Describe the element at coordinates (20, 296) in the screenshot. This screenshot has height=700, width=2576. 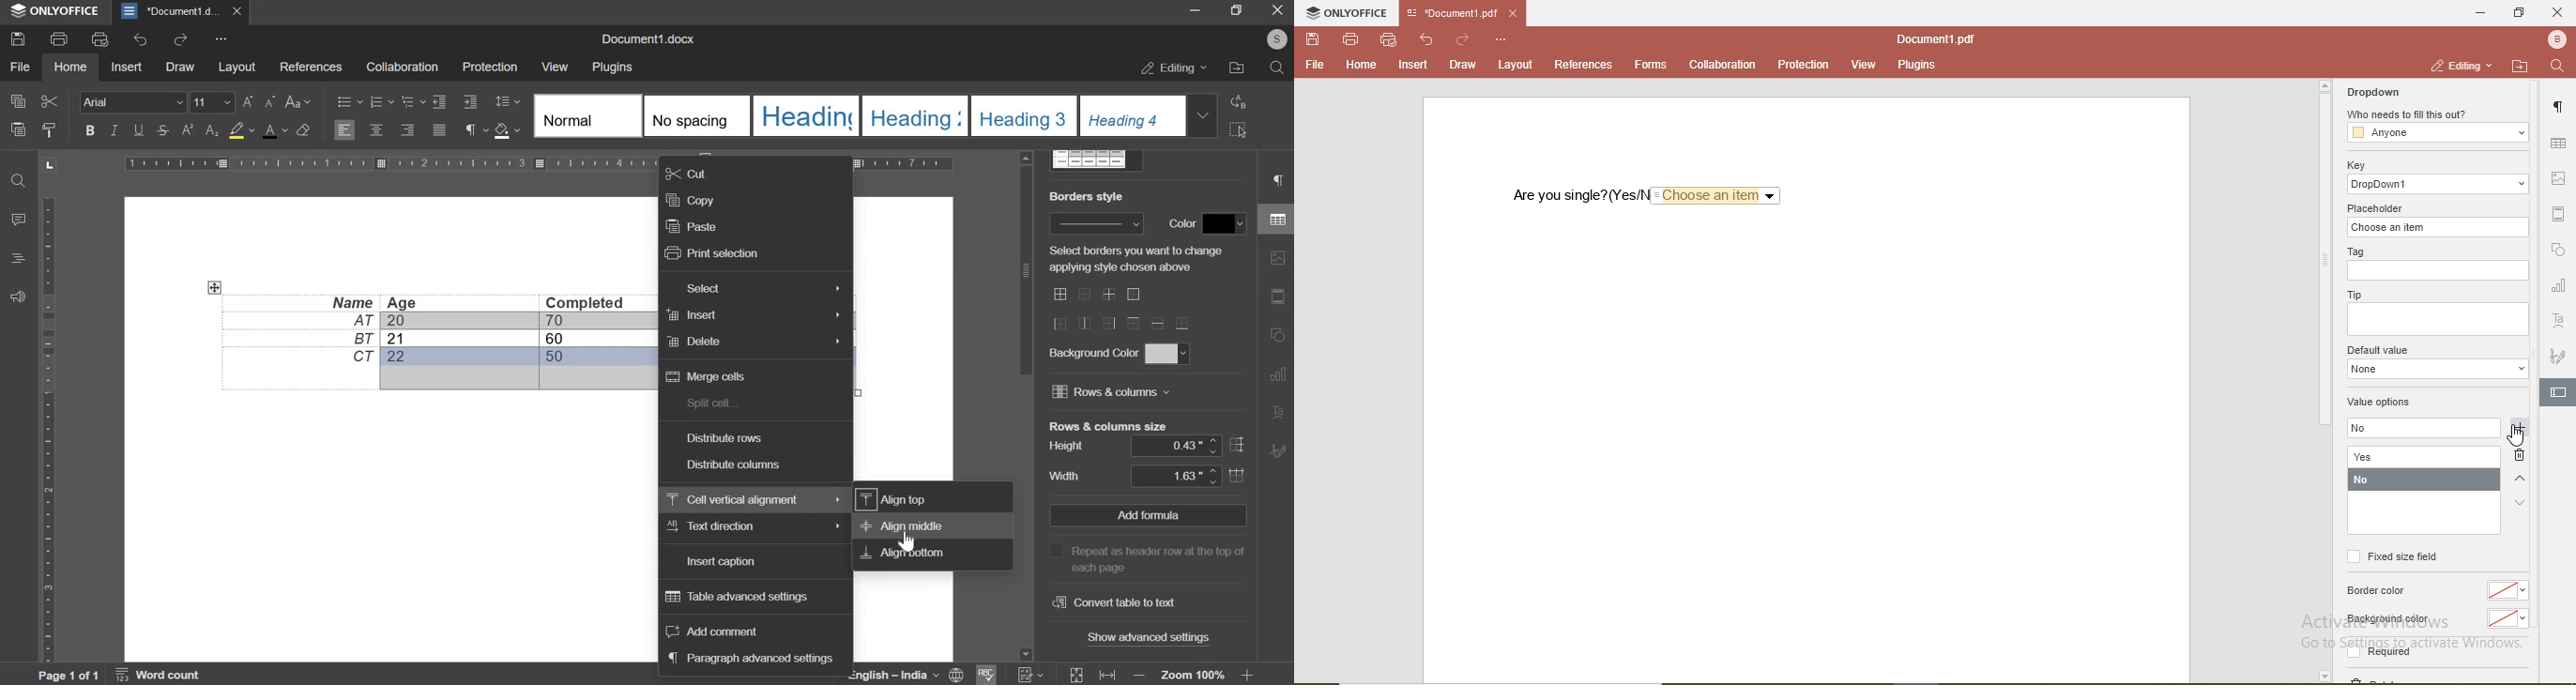
I see `feedback` at that location.